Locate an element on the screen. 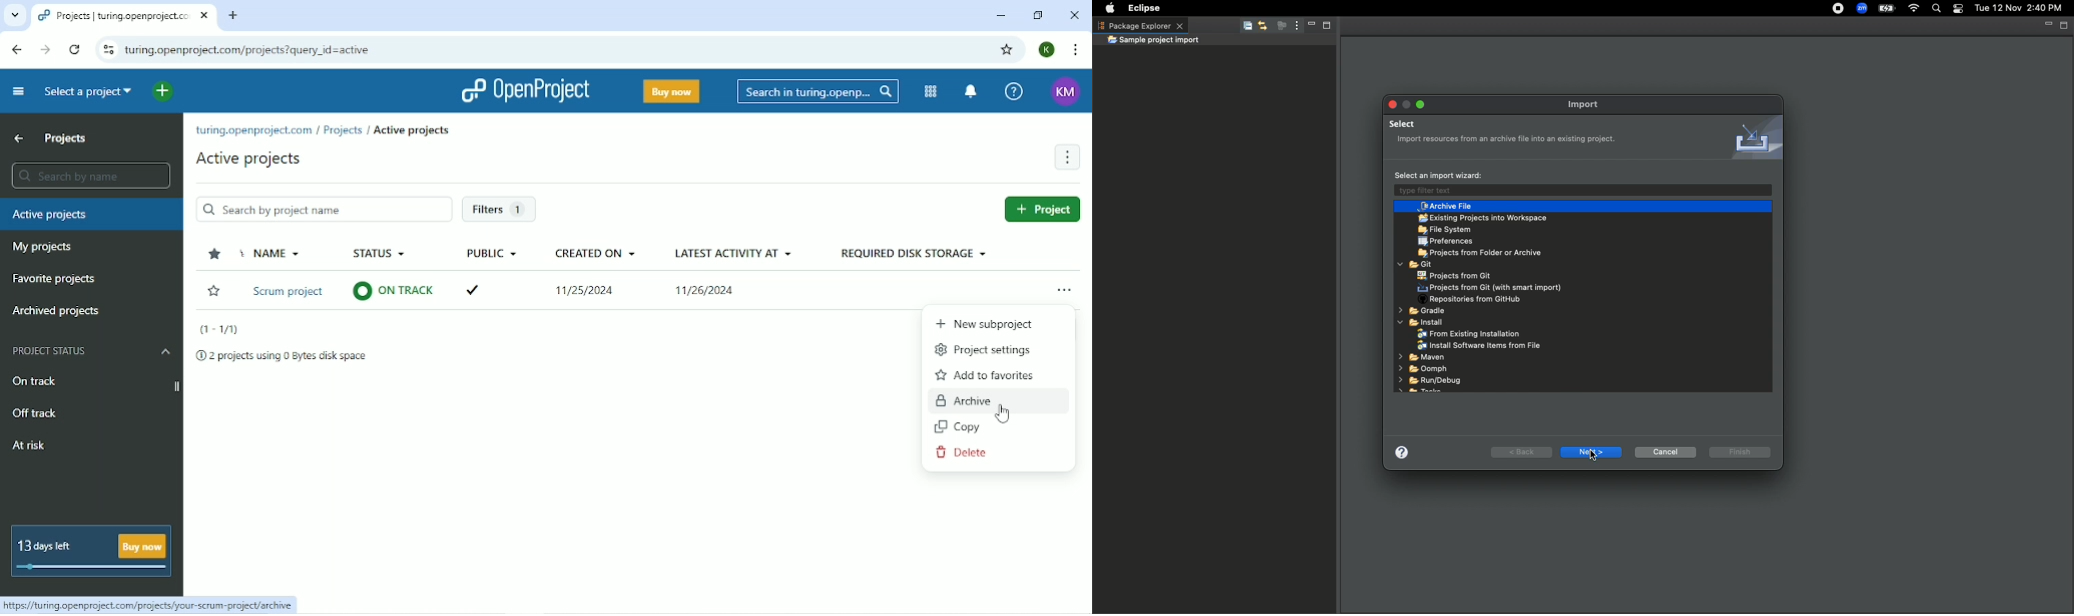 The image size is (2100, 616). Search is located at coordinates (1935, 9).